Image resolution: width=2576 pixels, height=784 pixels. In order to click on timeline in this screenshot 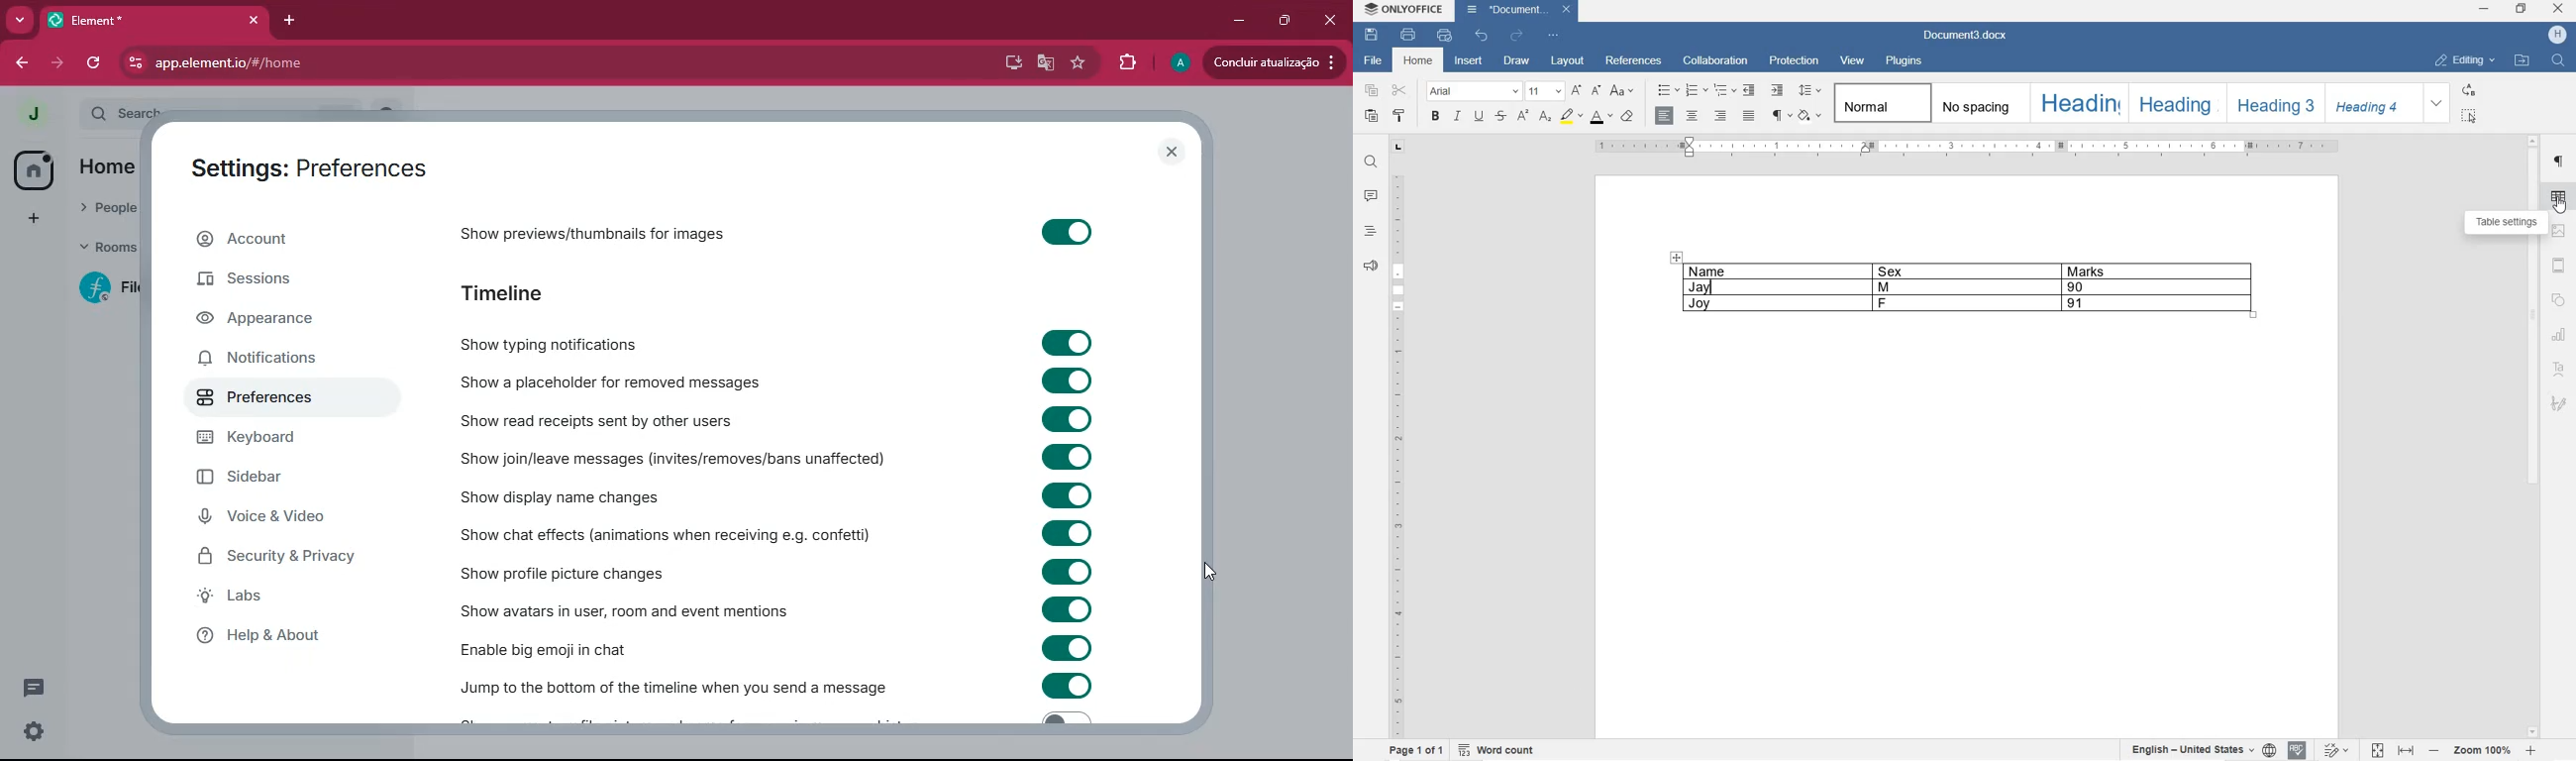, I will do `click(506, 294)`.